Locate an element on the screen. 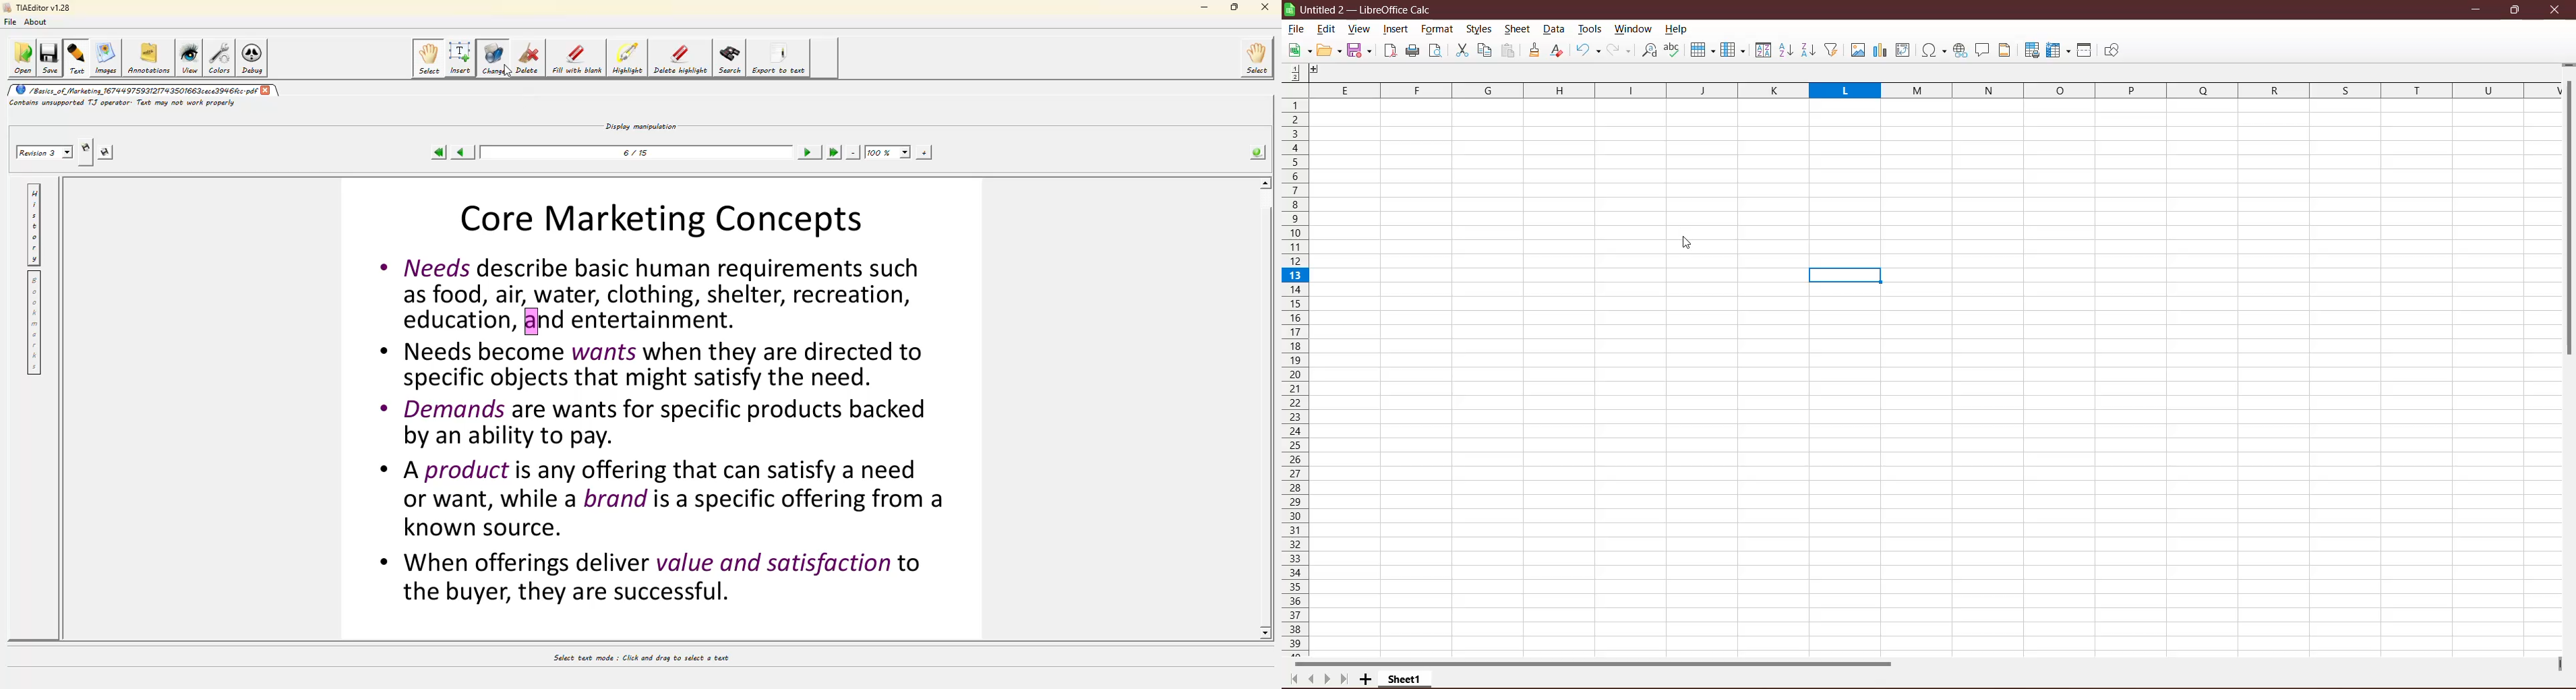  Clear Formatting is located at coordinates (1558, 51).